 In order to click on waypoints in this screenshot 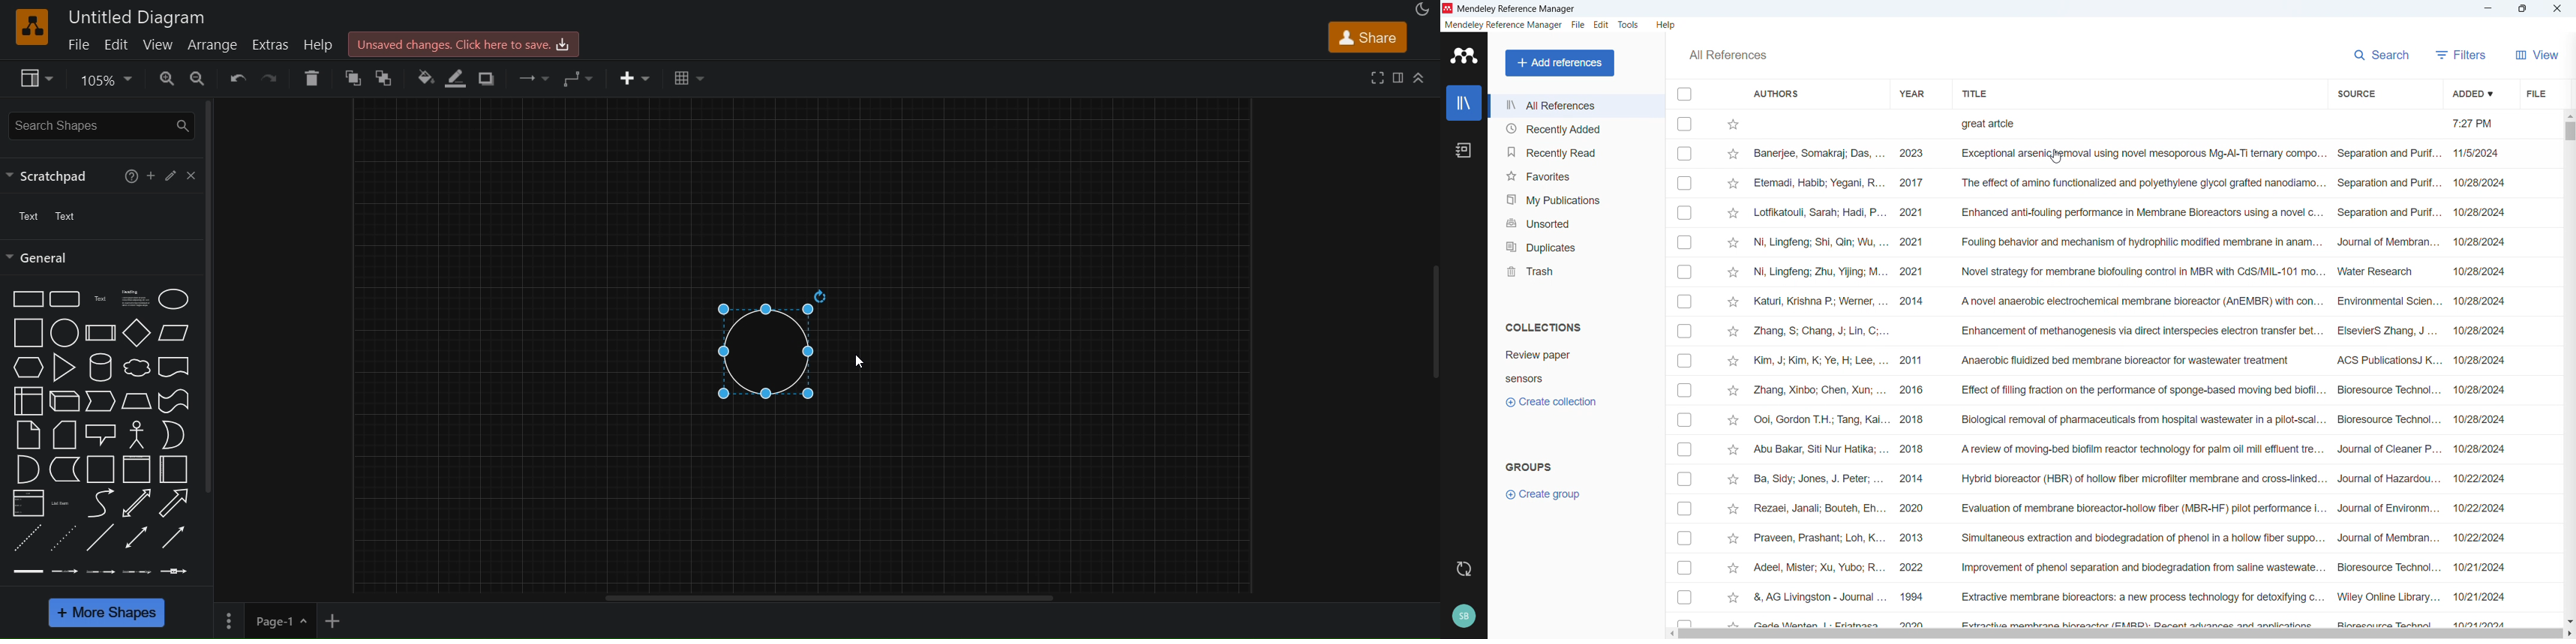, I will do `click(581, 79)`.